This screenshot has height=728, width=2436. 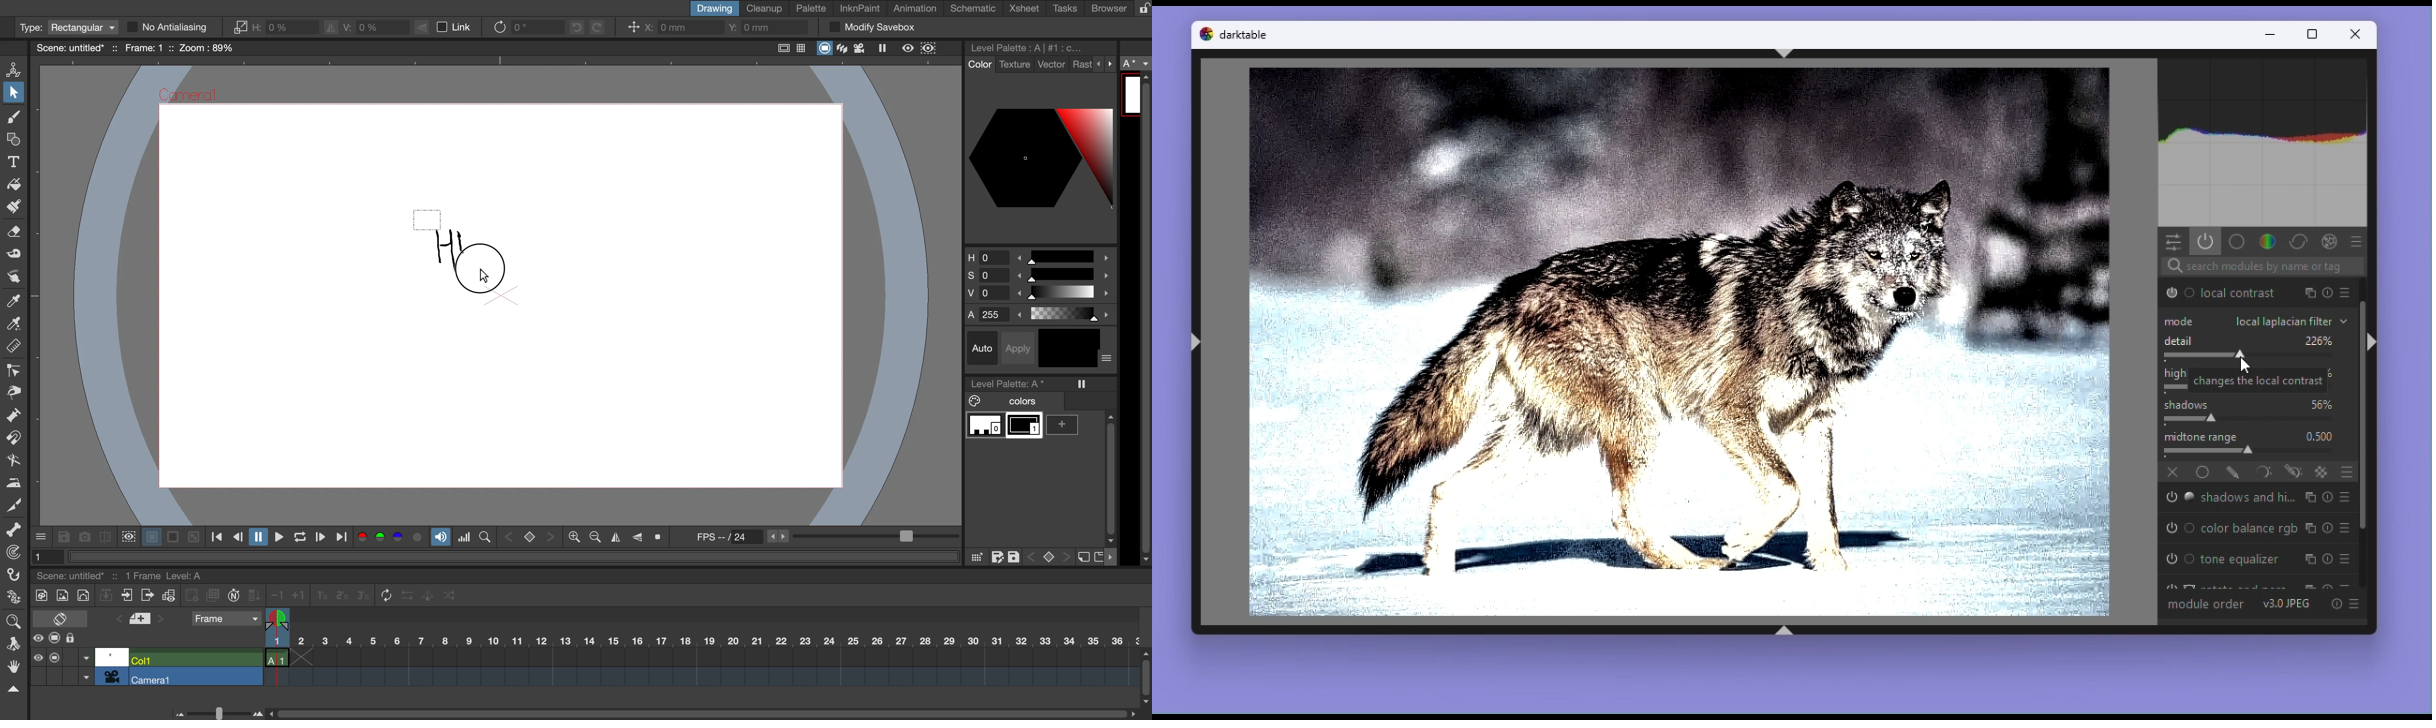 I want to click on new raster level, so click(x=62, y=596).